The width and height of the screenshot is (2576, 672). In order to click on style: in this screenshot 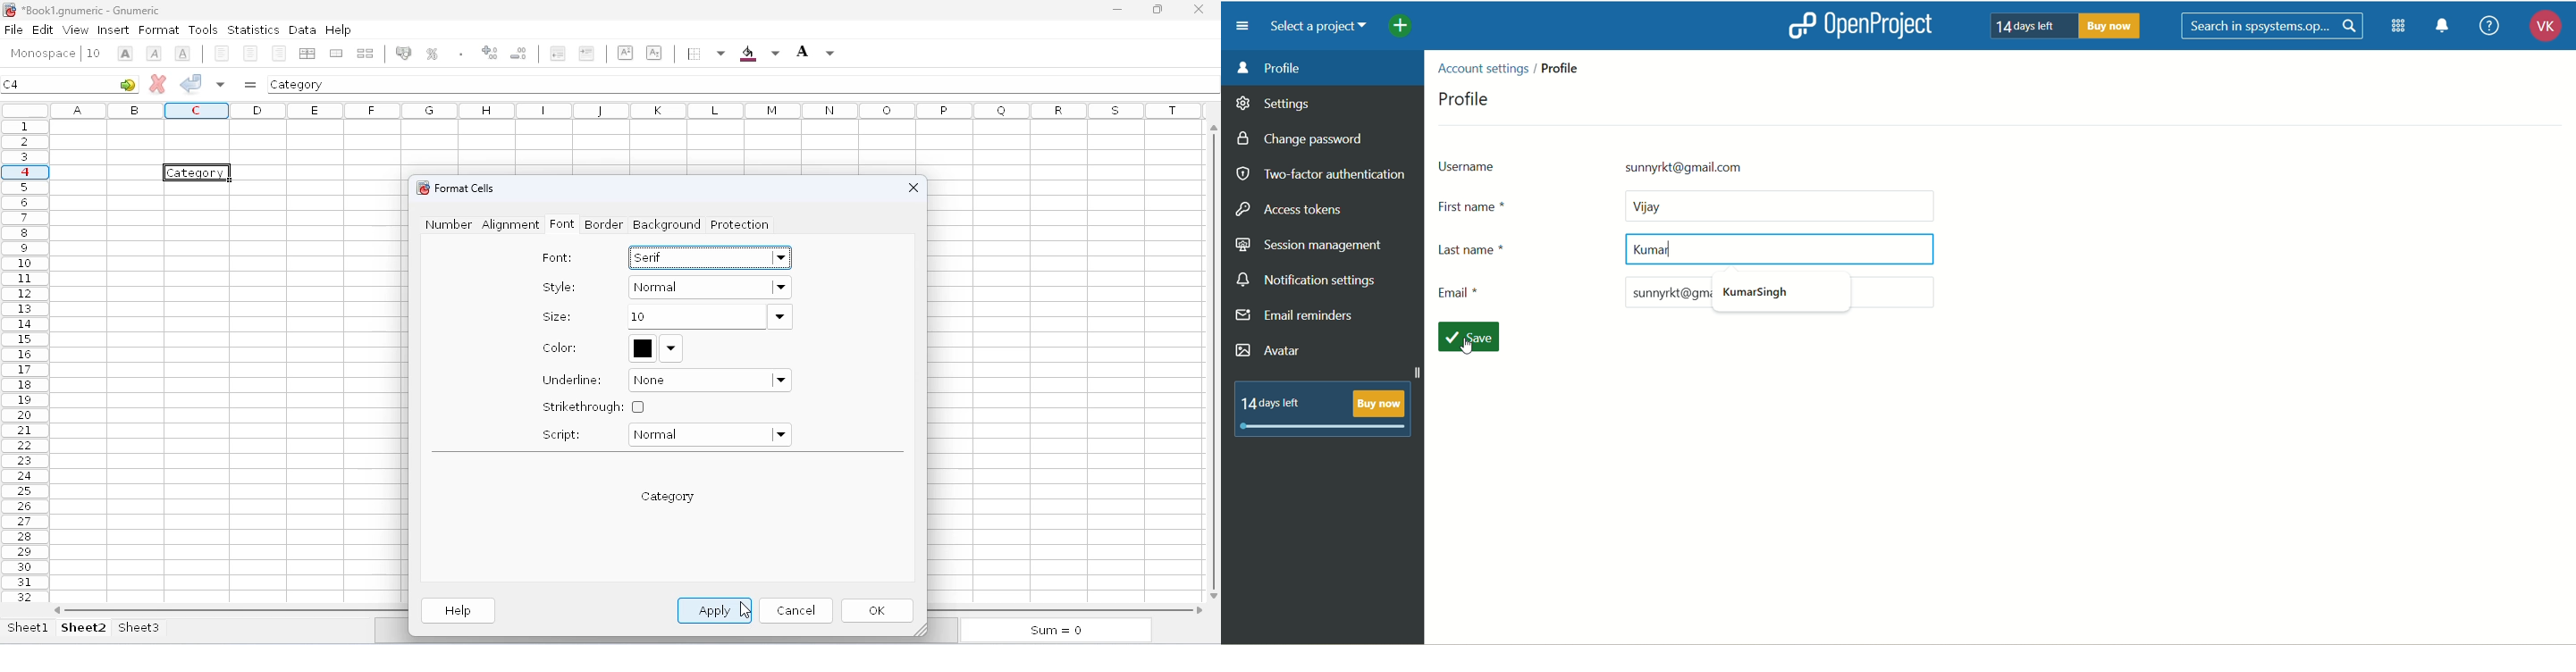, I will do `click(560, 287)`.